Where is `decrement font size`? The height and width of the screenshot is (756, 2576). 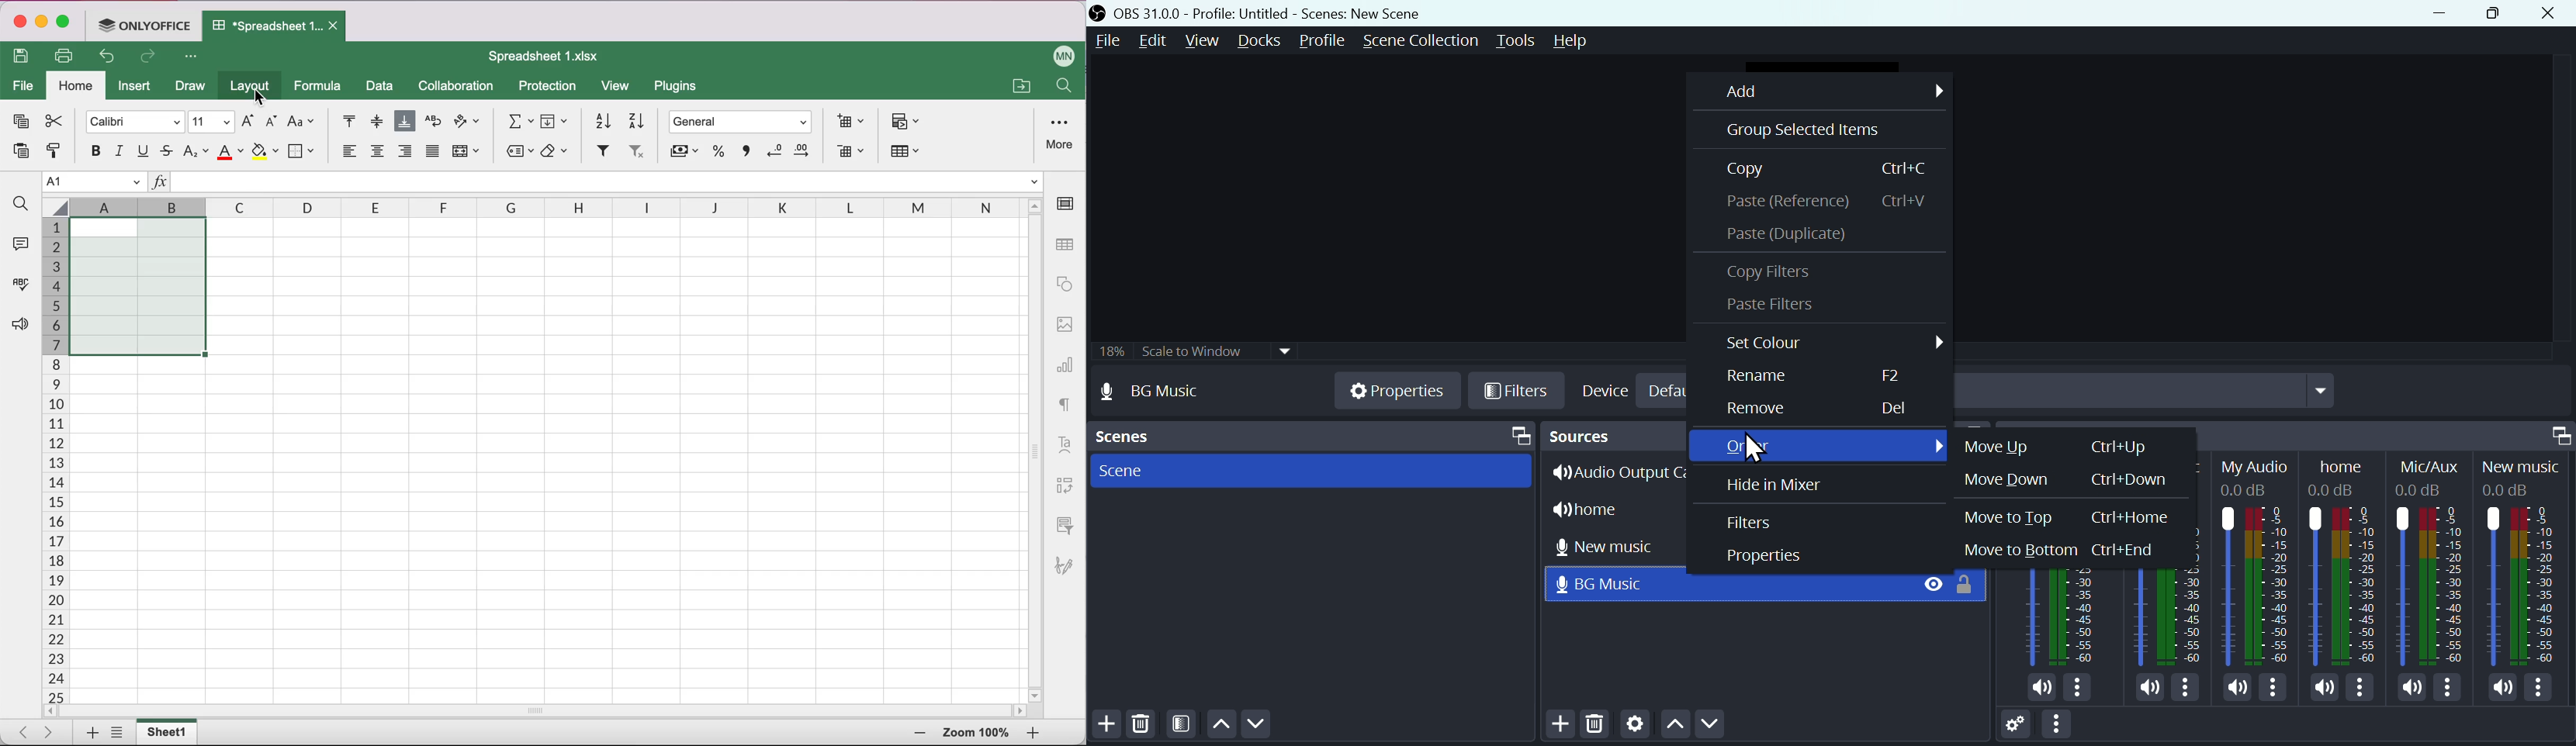
decrement font size is located at coordinates (270, 122).